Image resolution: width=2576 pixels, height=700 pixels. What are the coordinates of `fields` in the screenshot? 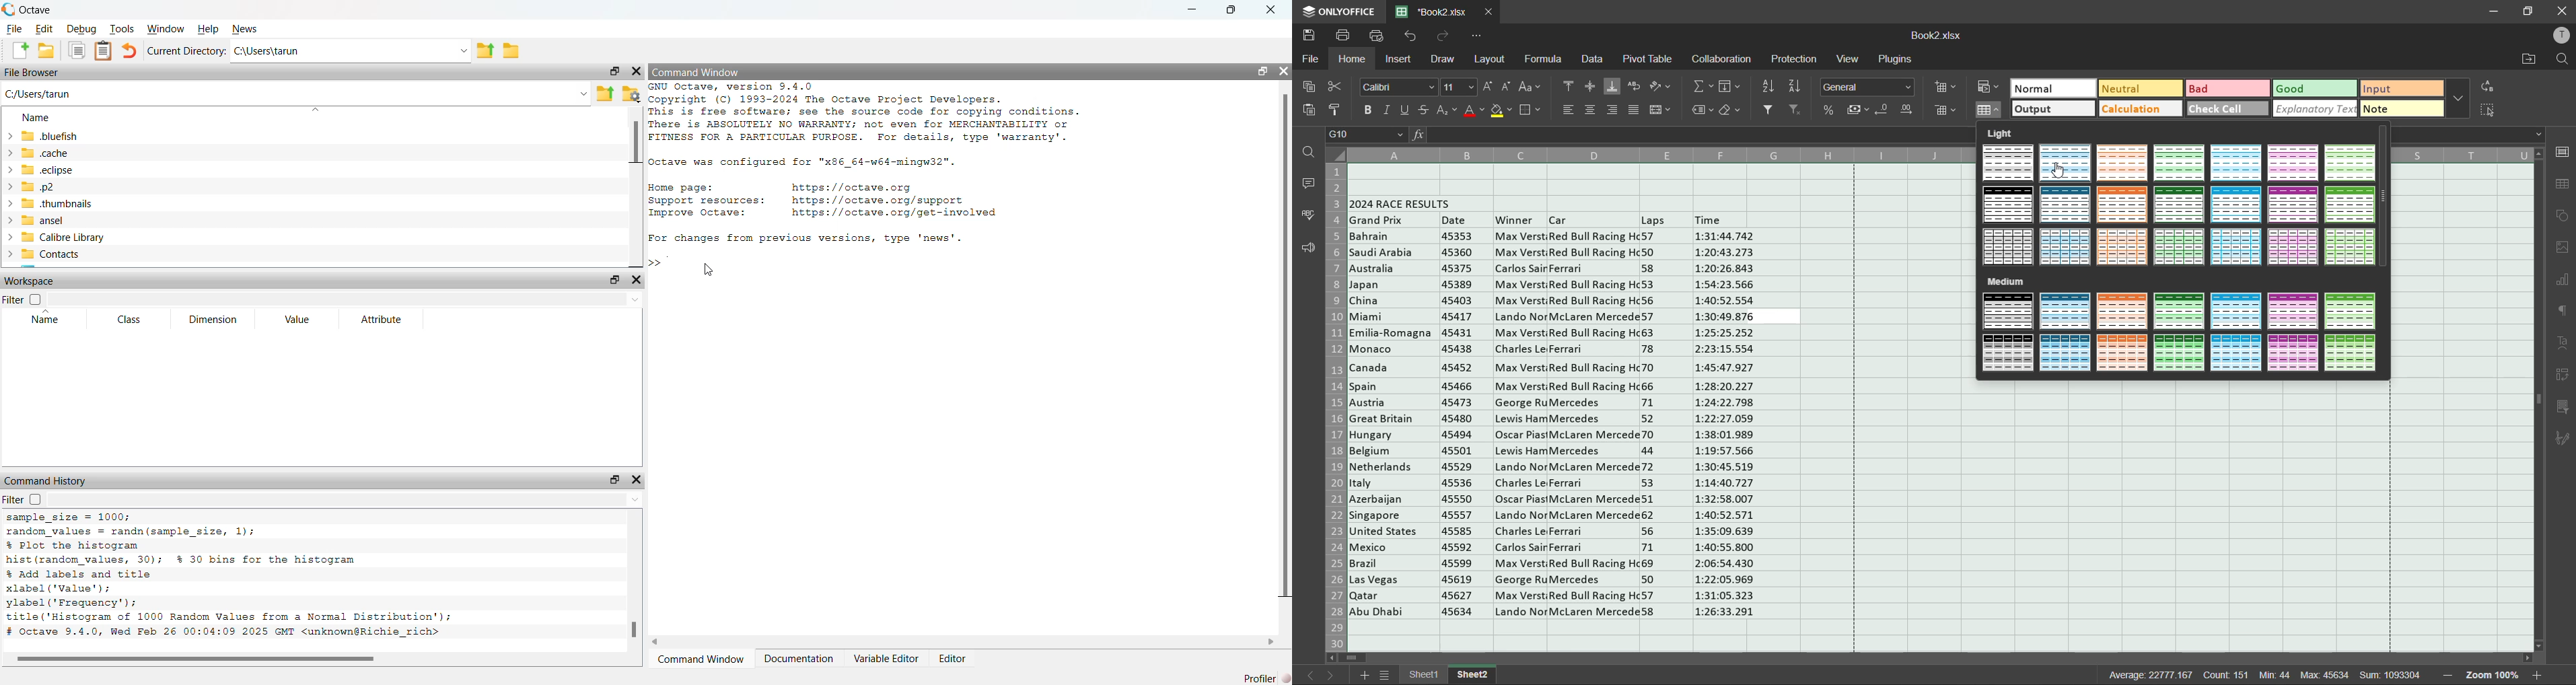 It's located at (1730, 87).